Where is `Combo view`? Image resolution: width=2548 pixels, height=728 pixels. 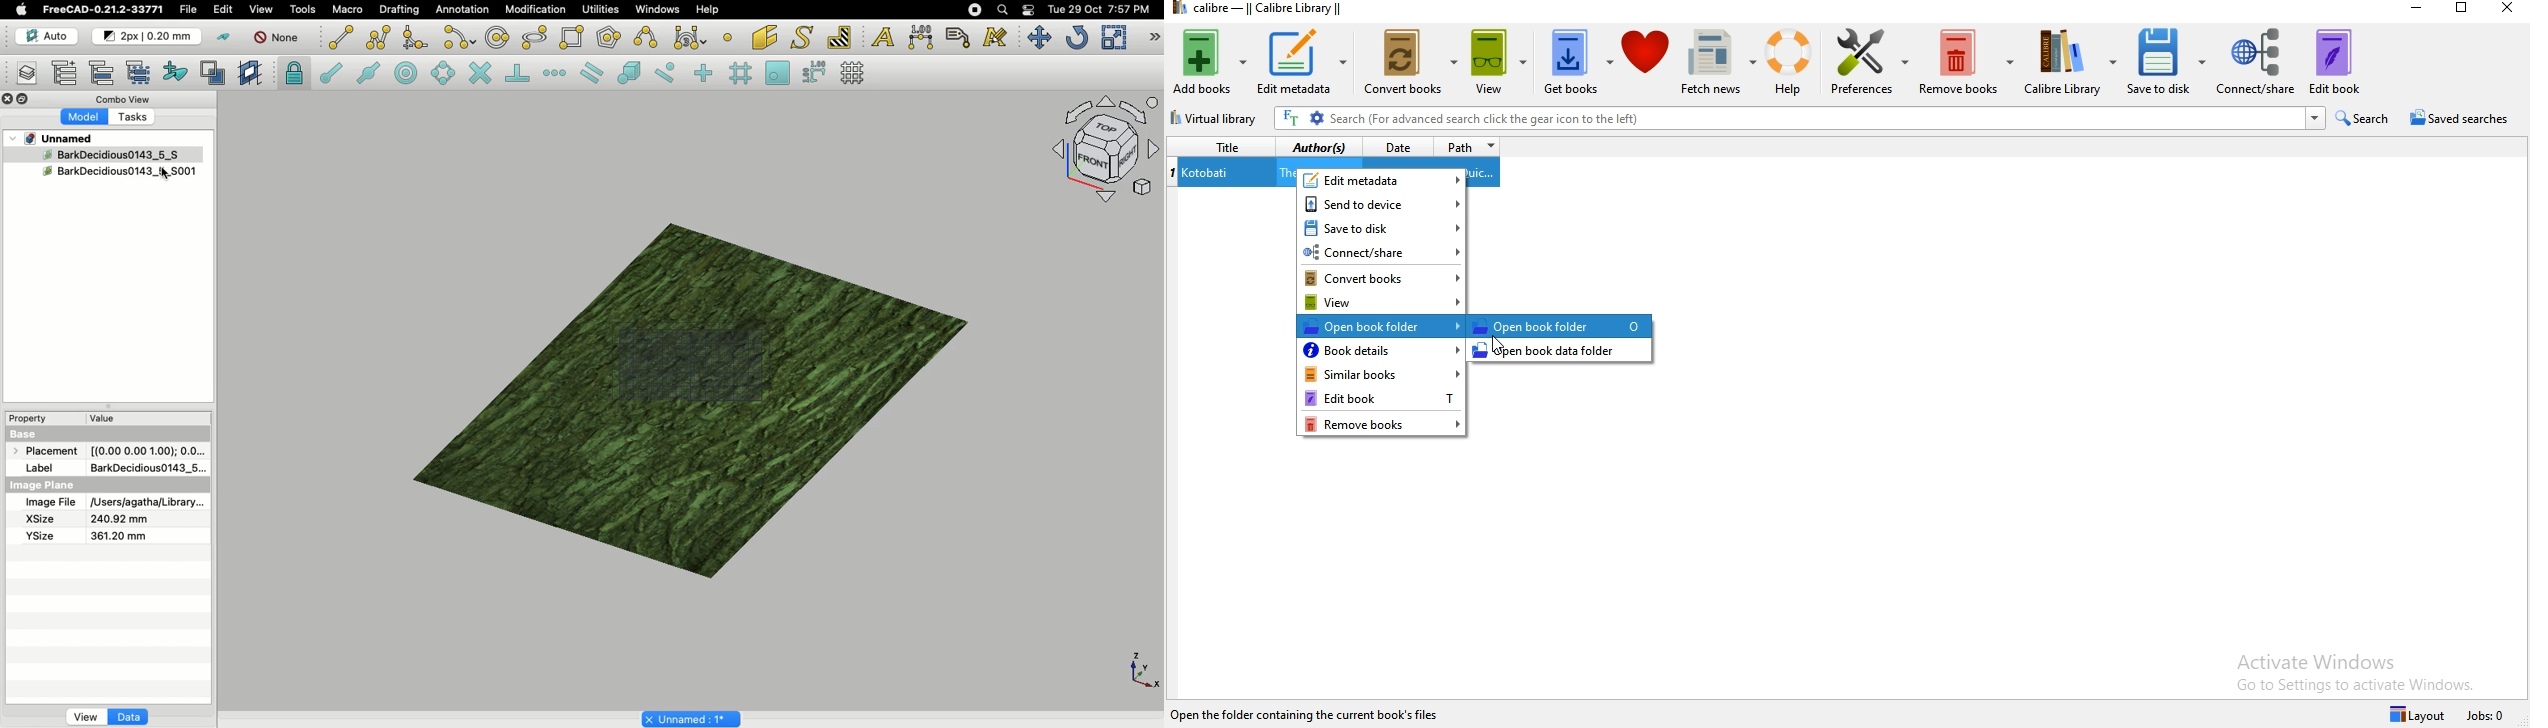
Combo view is located at coordinates (125, 99).